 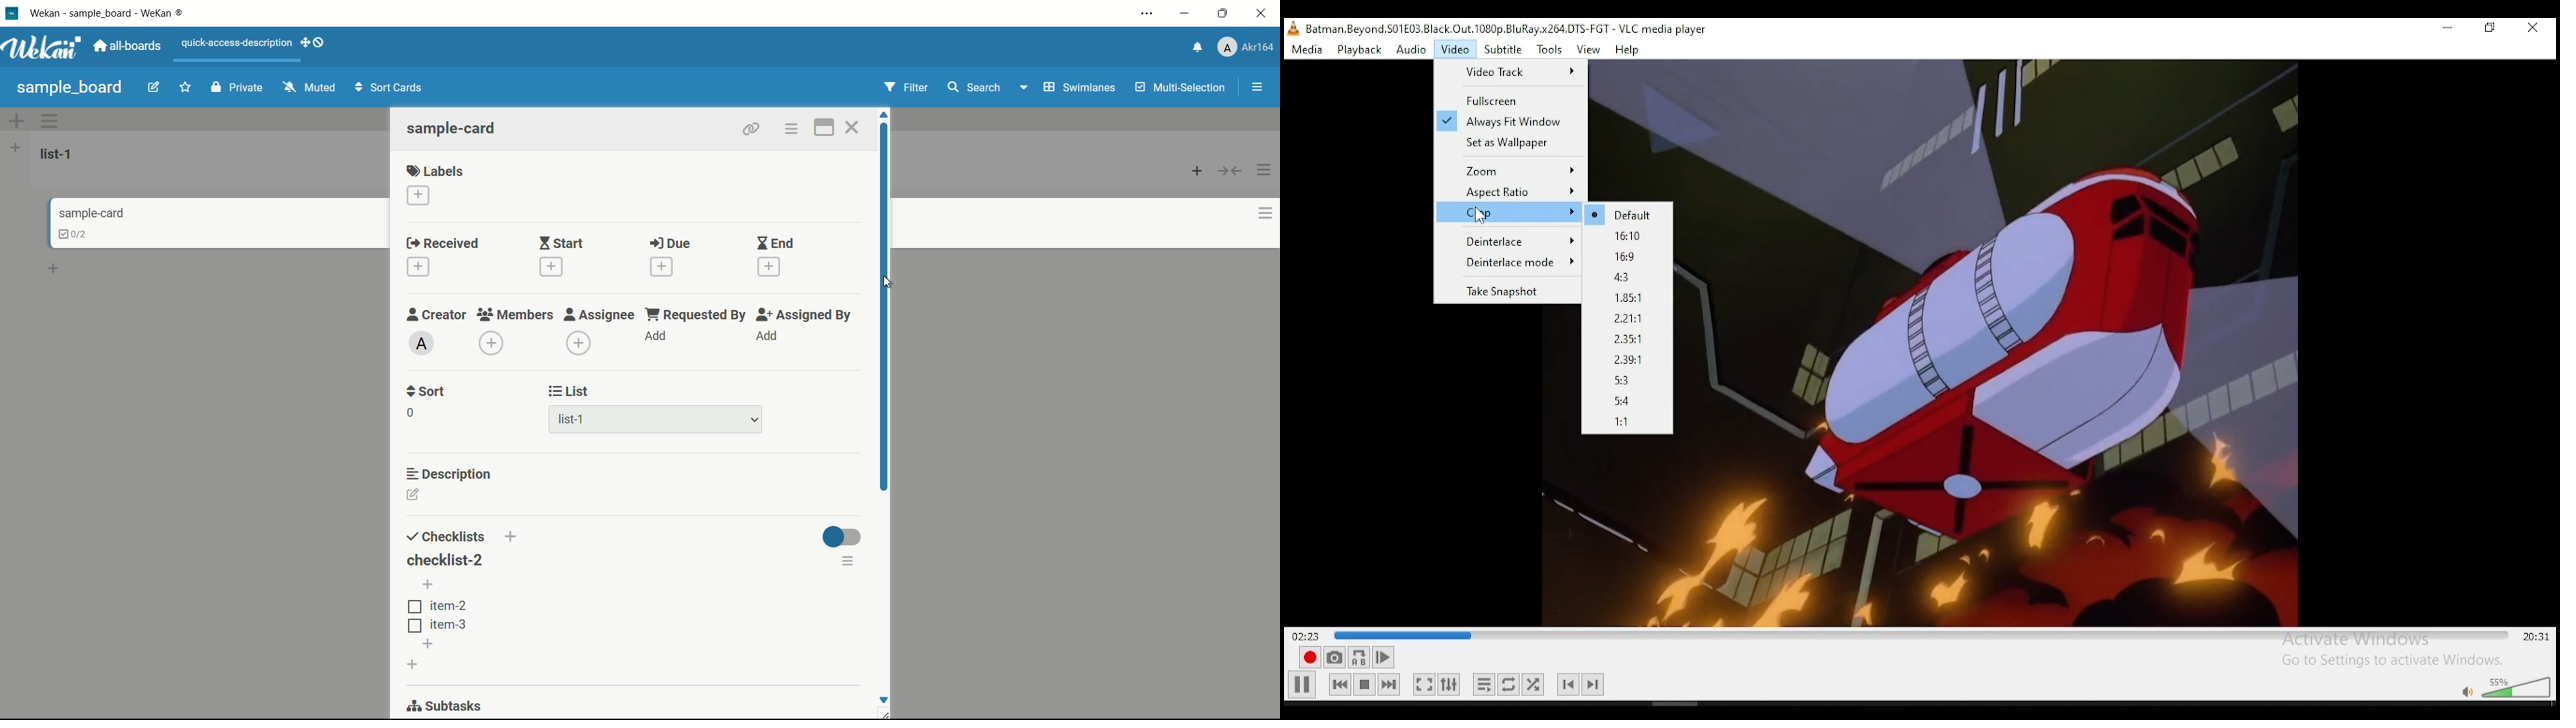 What do you see at coordinates (1626, 298) in the screenshot?
I see `1.85:1` at bounding box center [1626, 298].